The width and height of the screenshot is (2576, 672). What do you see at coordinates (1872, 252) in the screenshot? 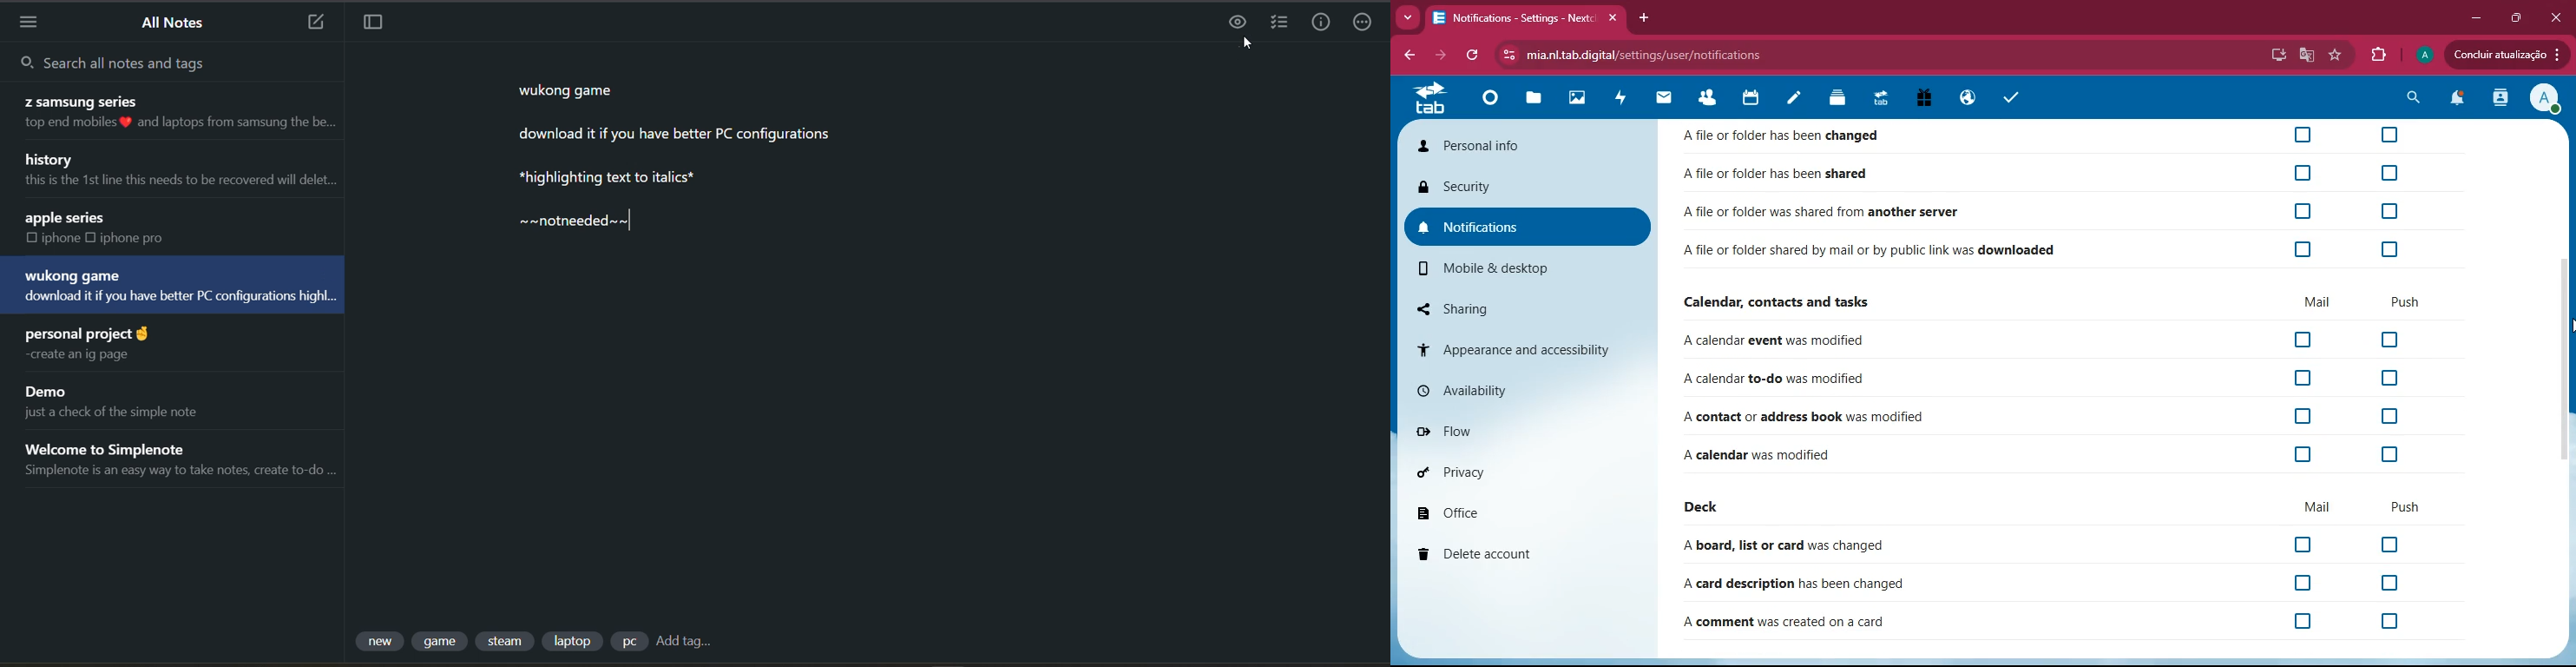
I see `A file or folder shared by mail or by public link was downloaded` at bounding box center [1872, 252].